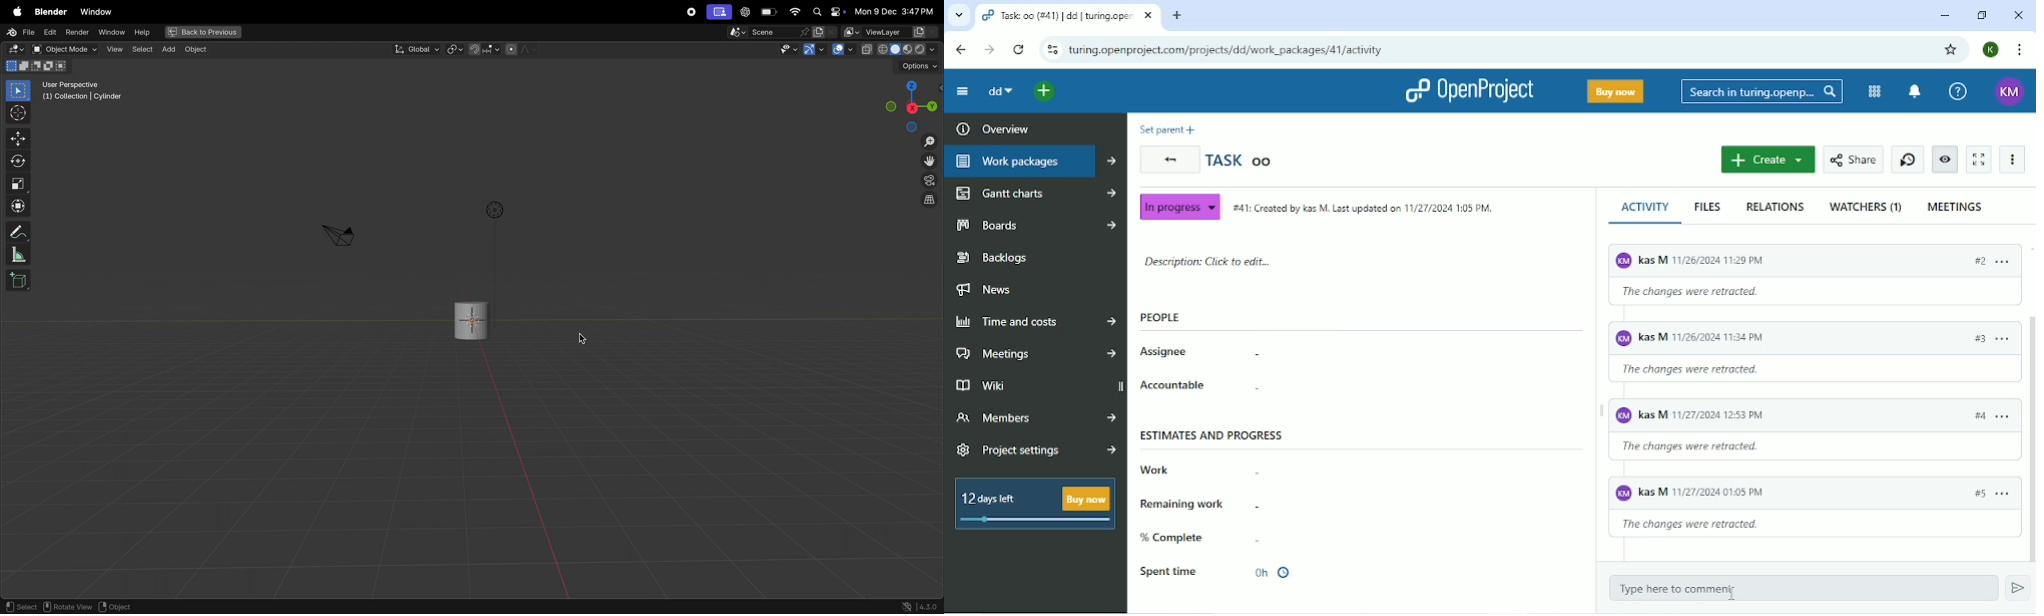  Describe the element at coordinates (1729, 336) in the screenshot. I see `KM Kas M 11/26/2024 11:34 PM` at that location.